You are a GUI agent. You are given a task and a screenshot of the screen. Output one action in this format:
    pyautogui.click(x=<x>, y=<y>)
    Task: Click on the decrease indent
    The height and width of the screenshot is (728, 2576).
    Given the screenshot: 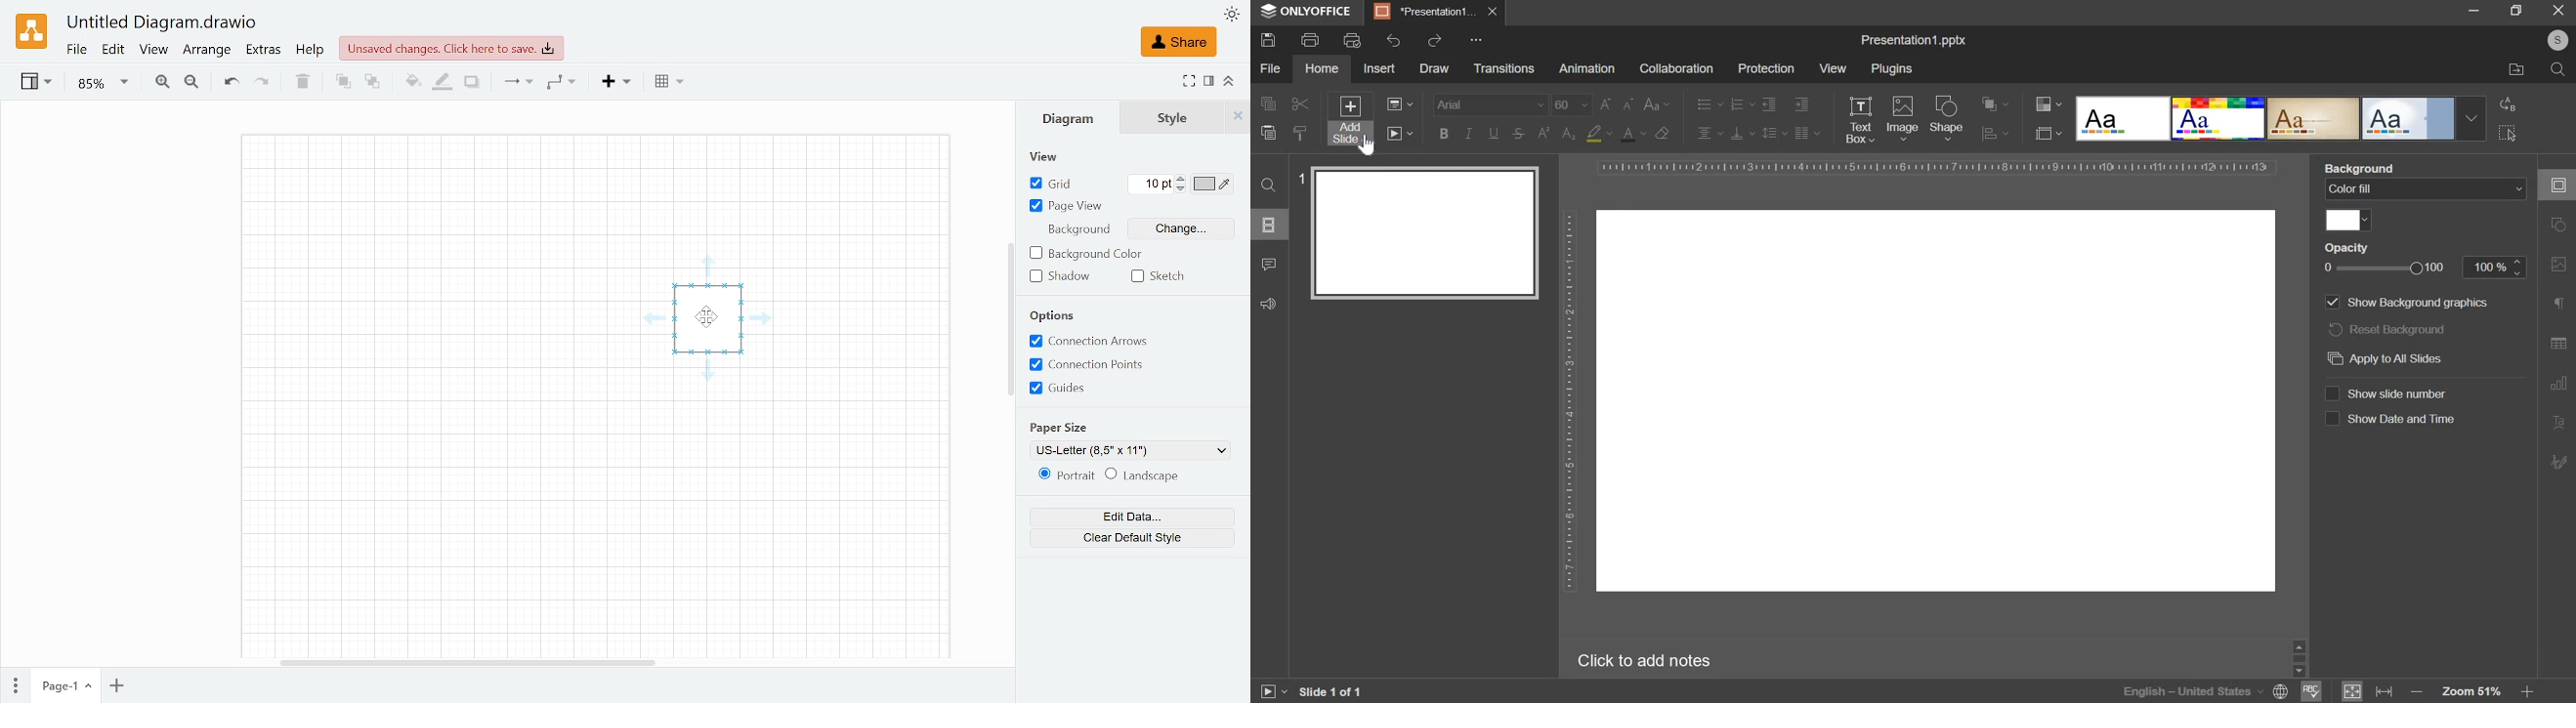 What is the action you would take?
    pyautogui.click(x=1769, y=104)
    